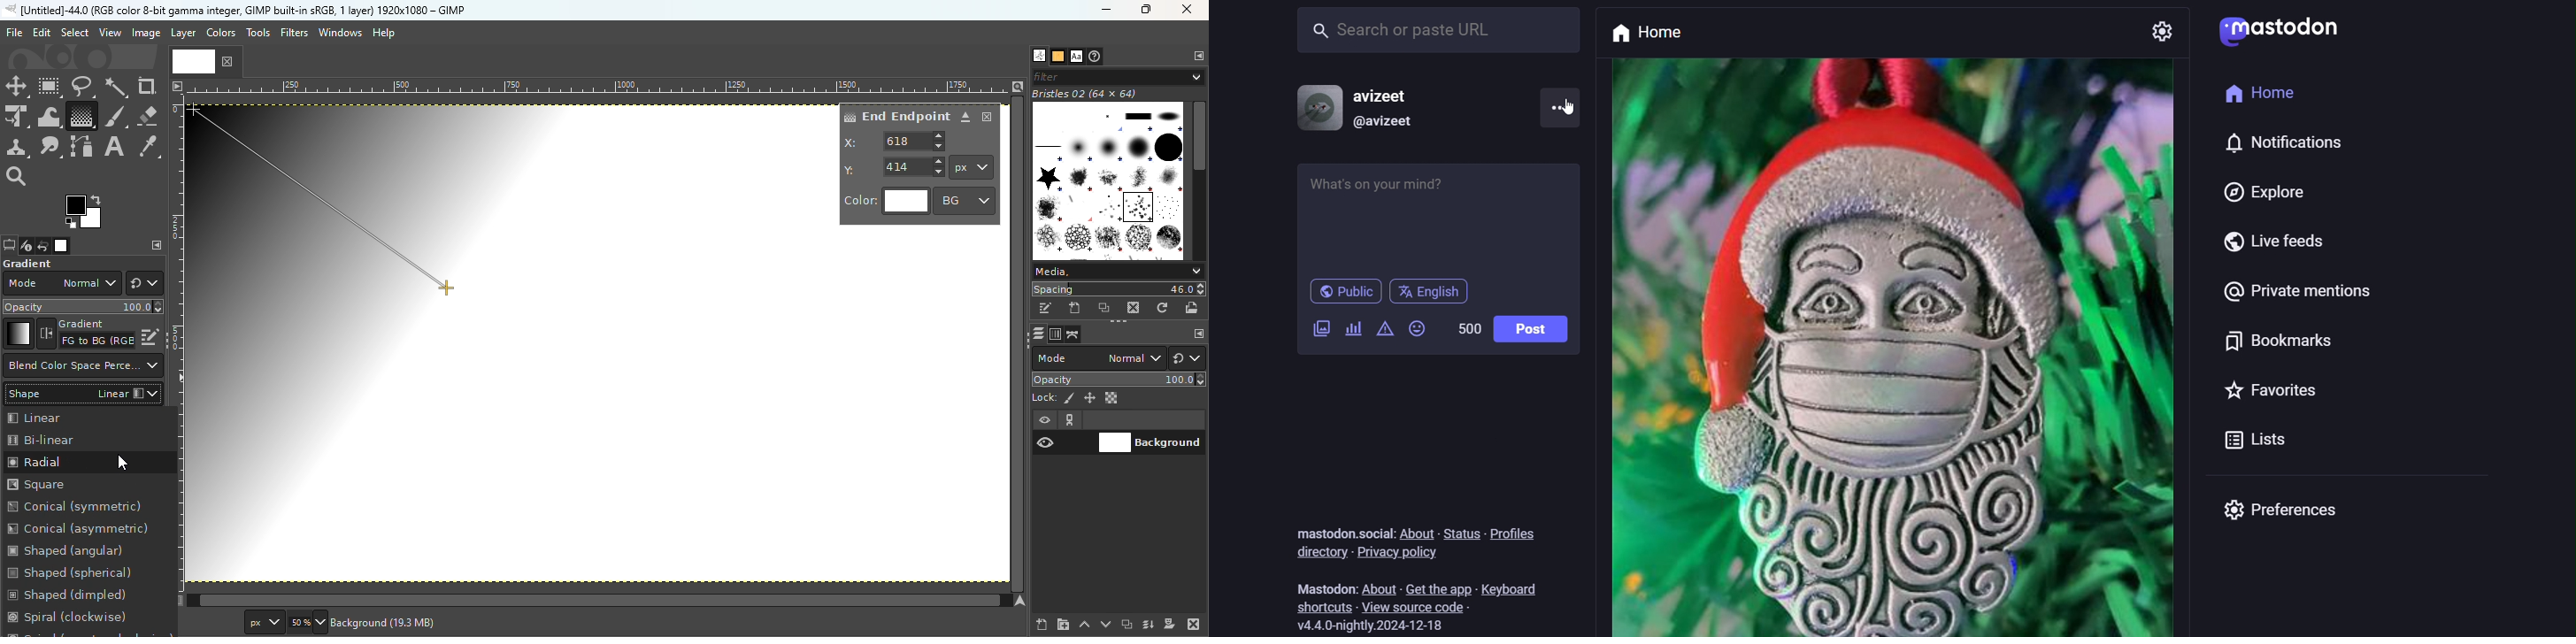 The image size is (2576, 644). What do you see at coordinates (43, 245) in the screenshot?
I see `Open the undo history dialog` at bounding box center [43, 245].